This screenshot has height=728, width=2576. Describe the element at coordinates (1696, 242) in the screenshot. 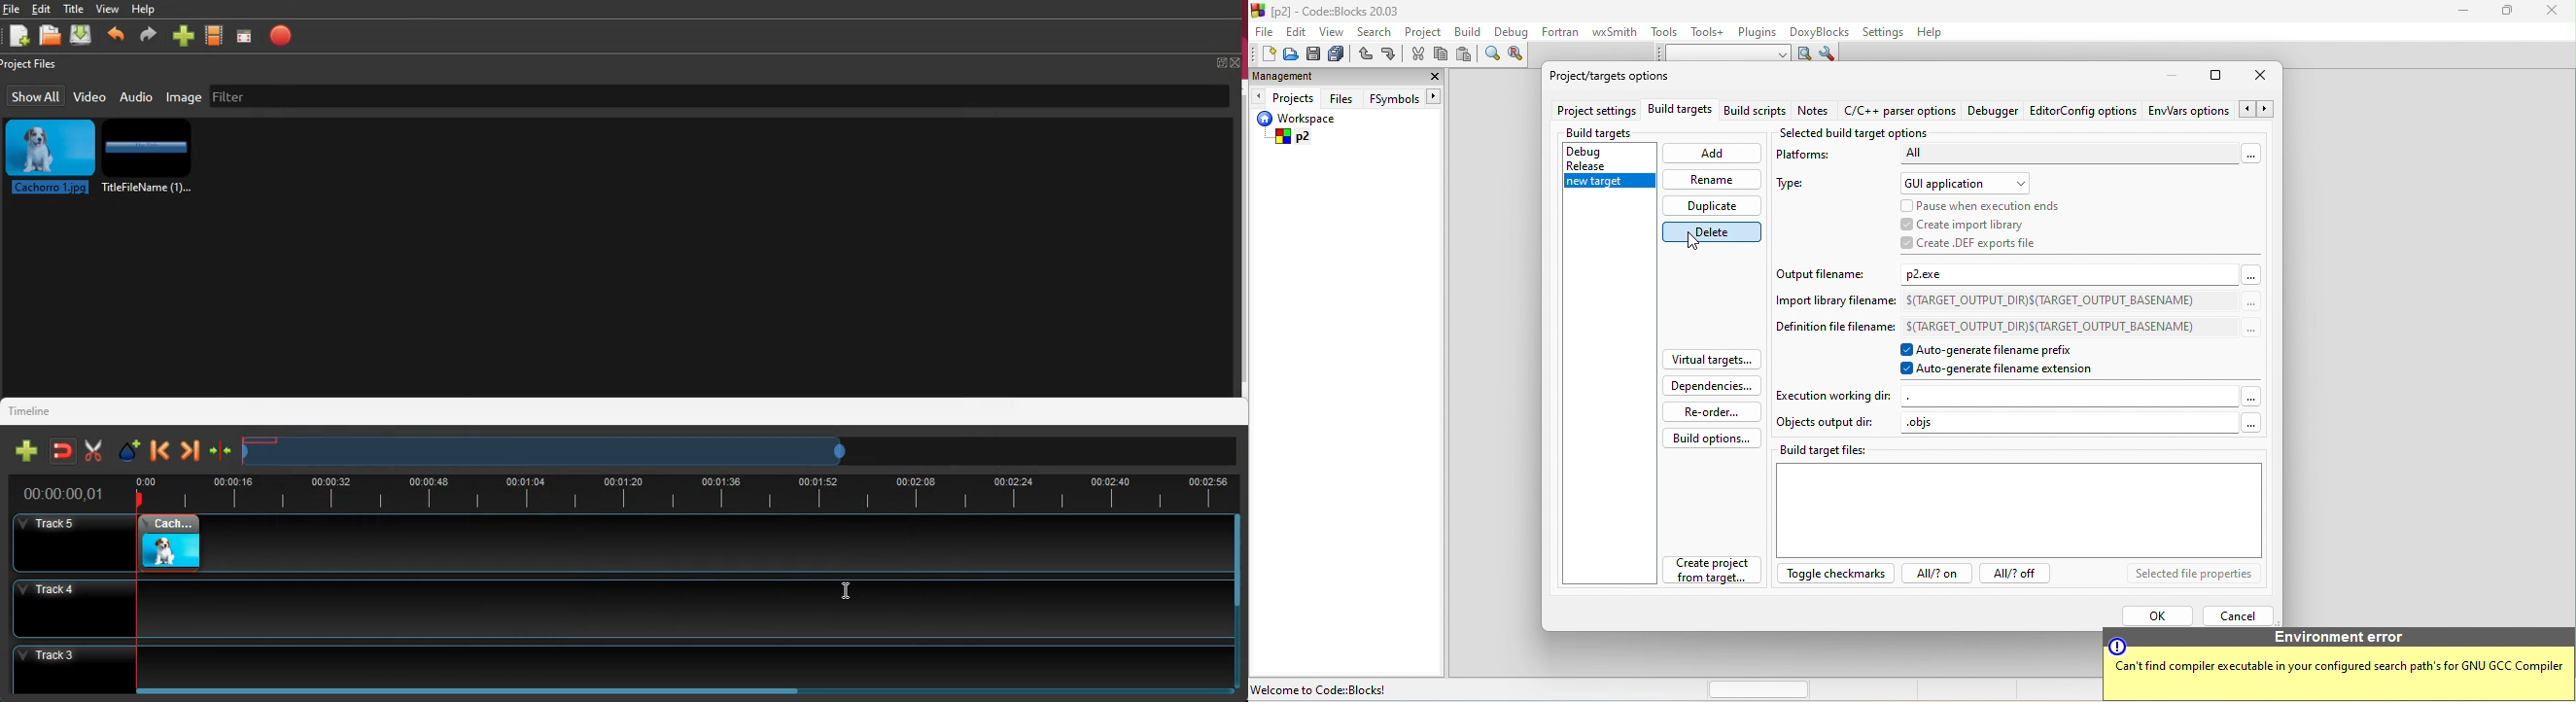

I see `cursor movement` at that location.